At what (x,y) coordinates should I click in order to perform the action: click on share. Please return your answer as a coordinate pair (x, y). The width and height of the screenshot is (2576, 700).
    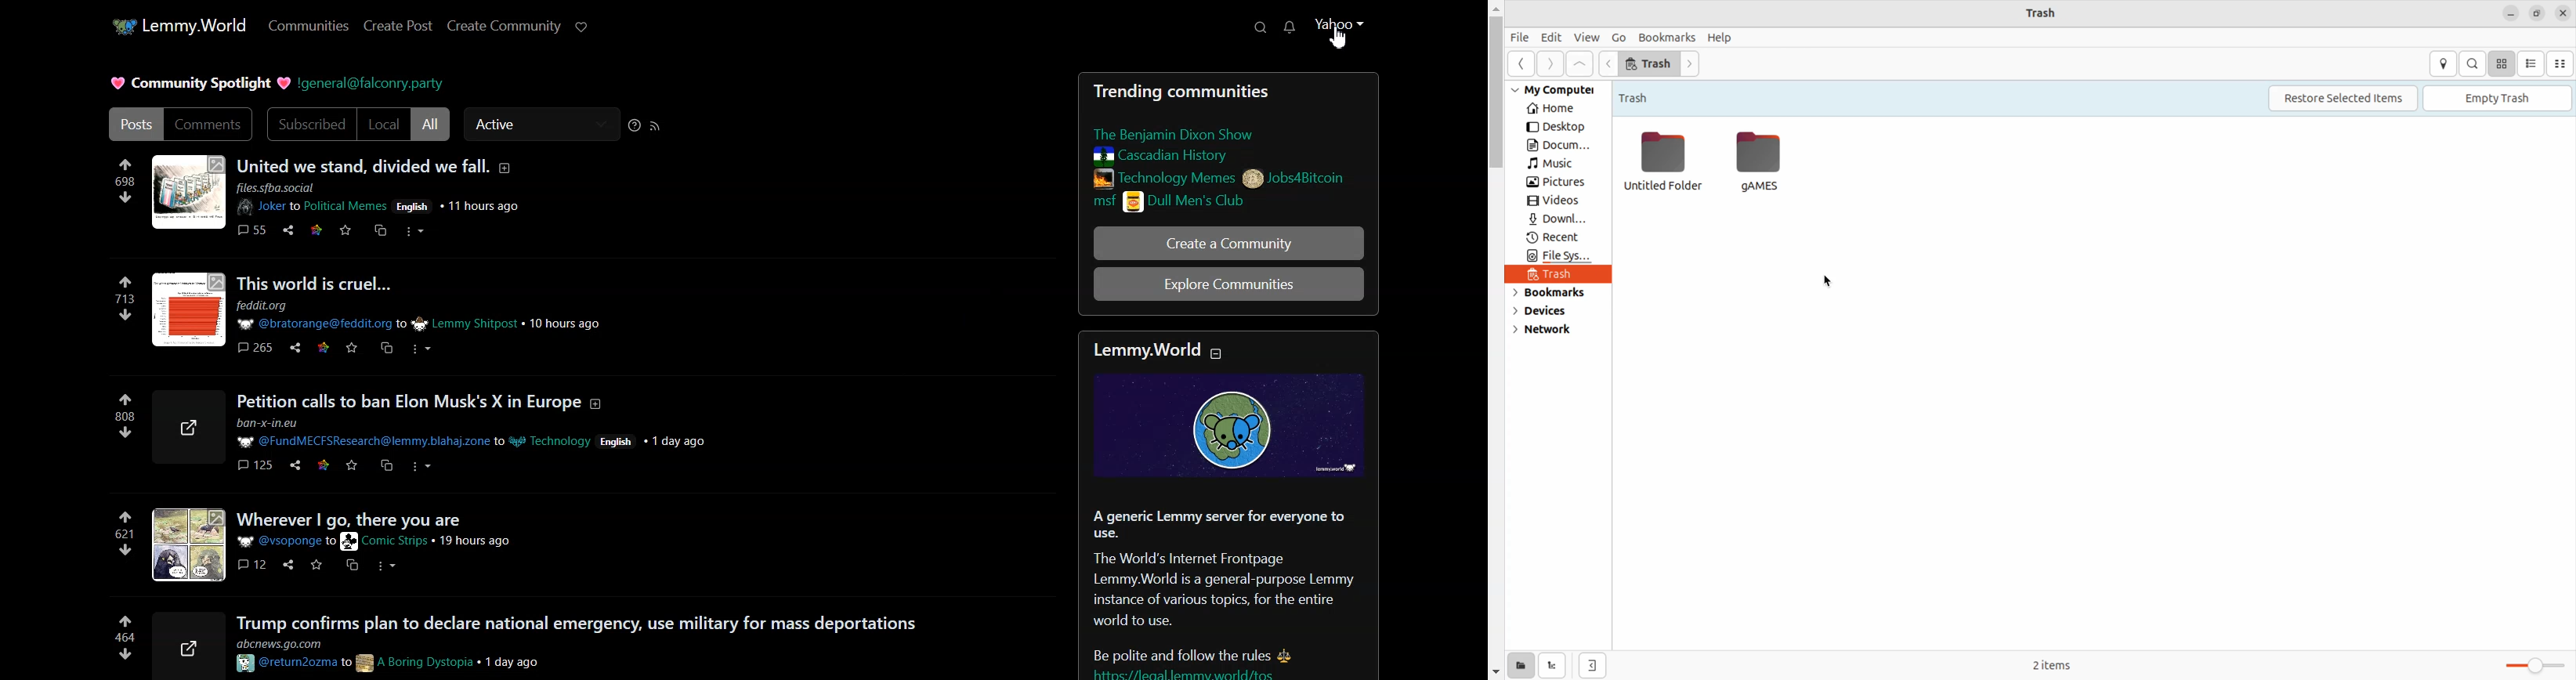
    Looking at the image, I should click on (189, 644).